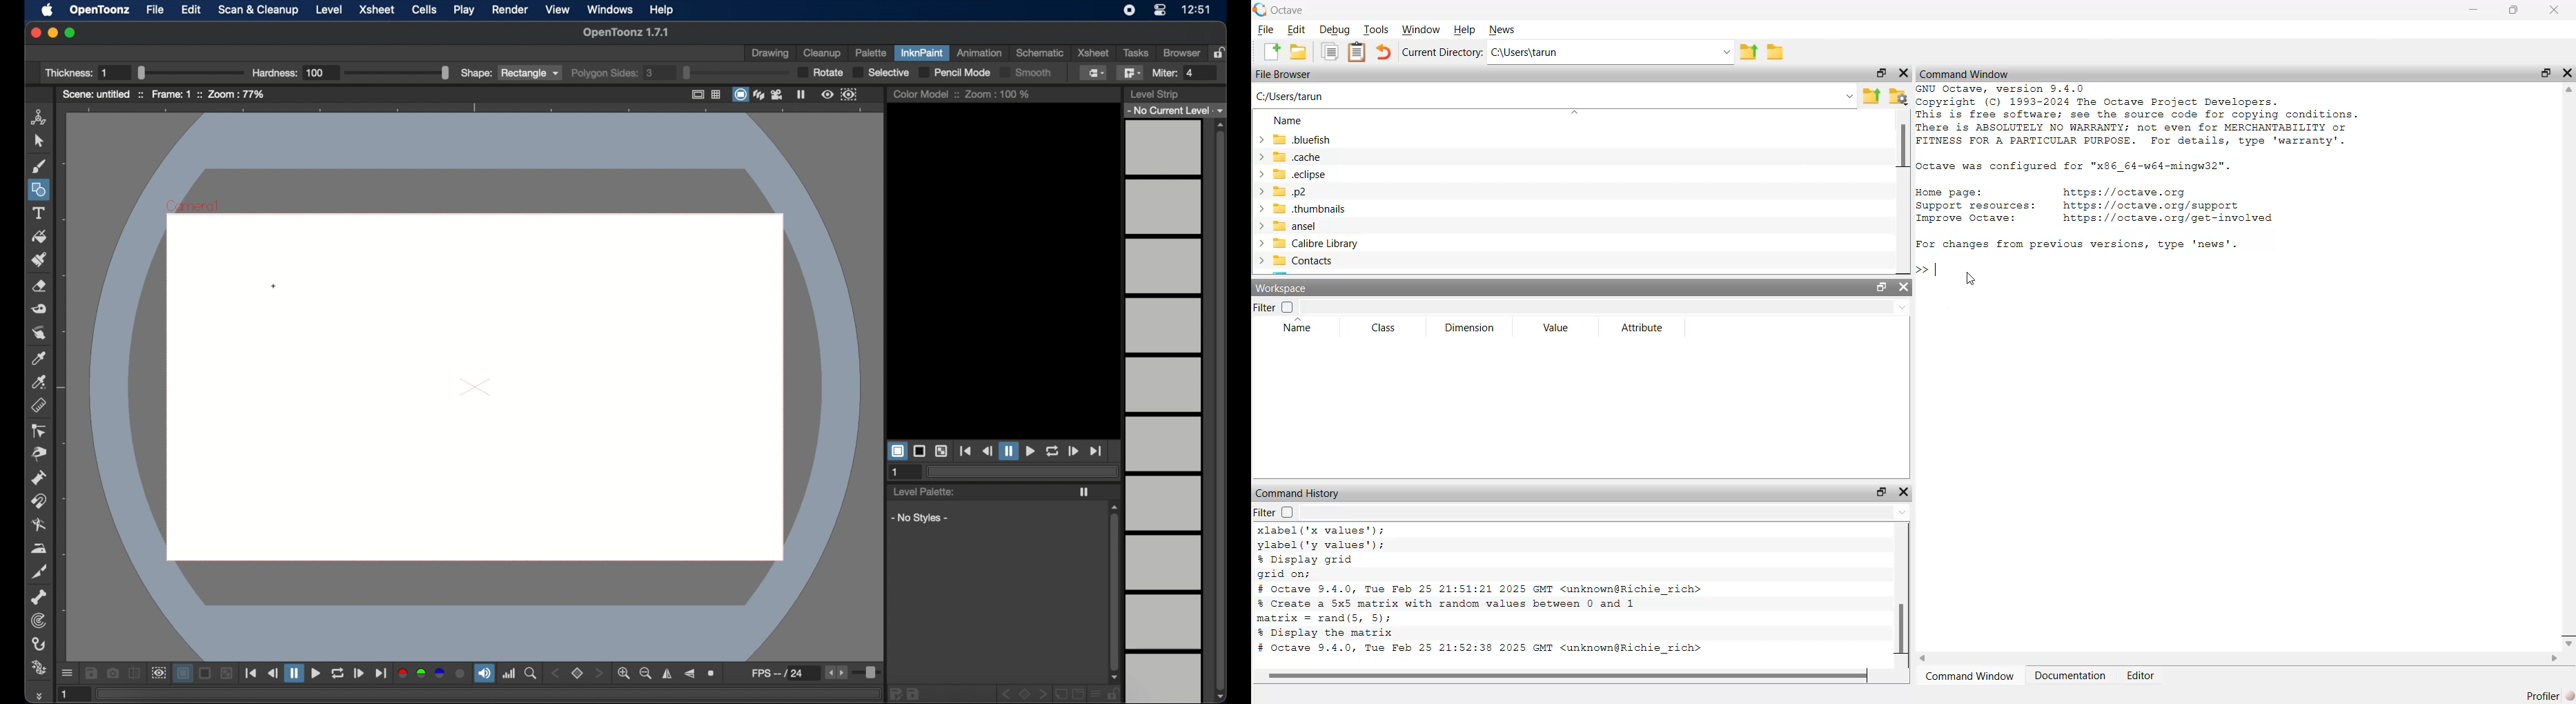 The width and height of the screenshot is (2576, 728). I want to click on undo, so click(1384, 51).